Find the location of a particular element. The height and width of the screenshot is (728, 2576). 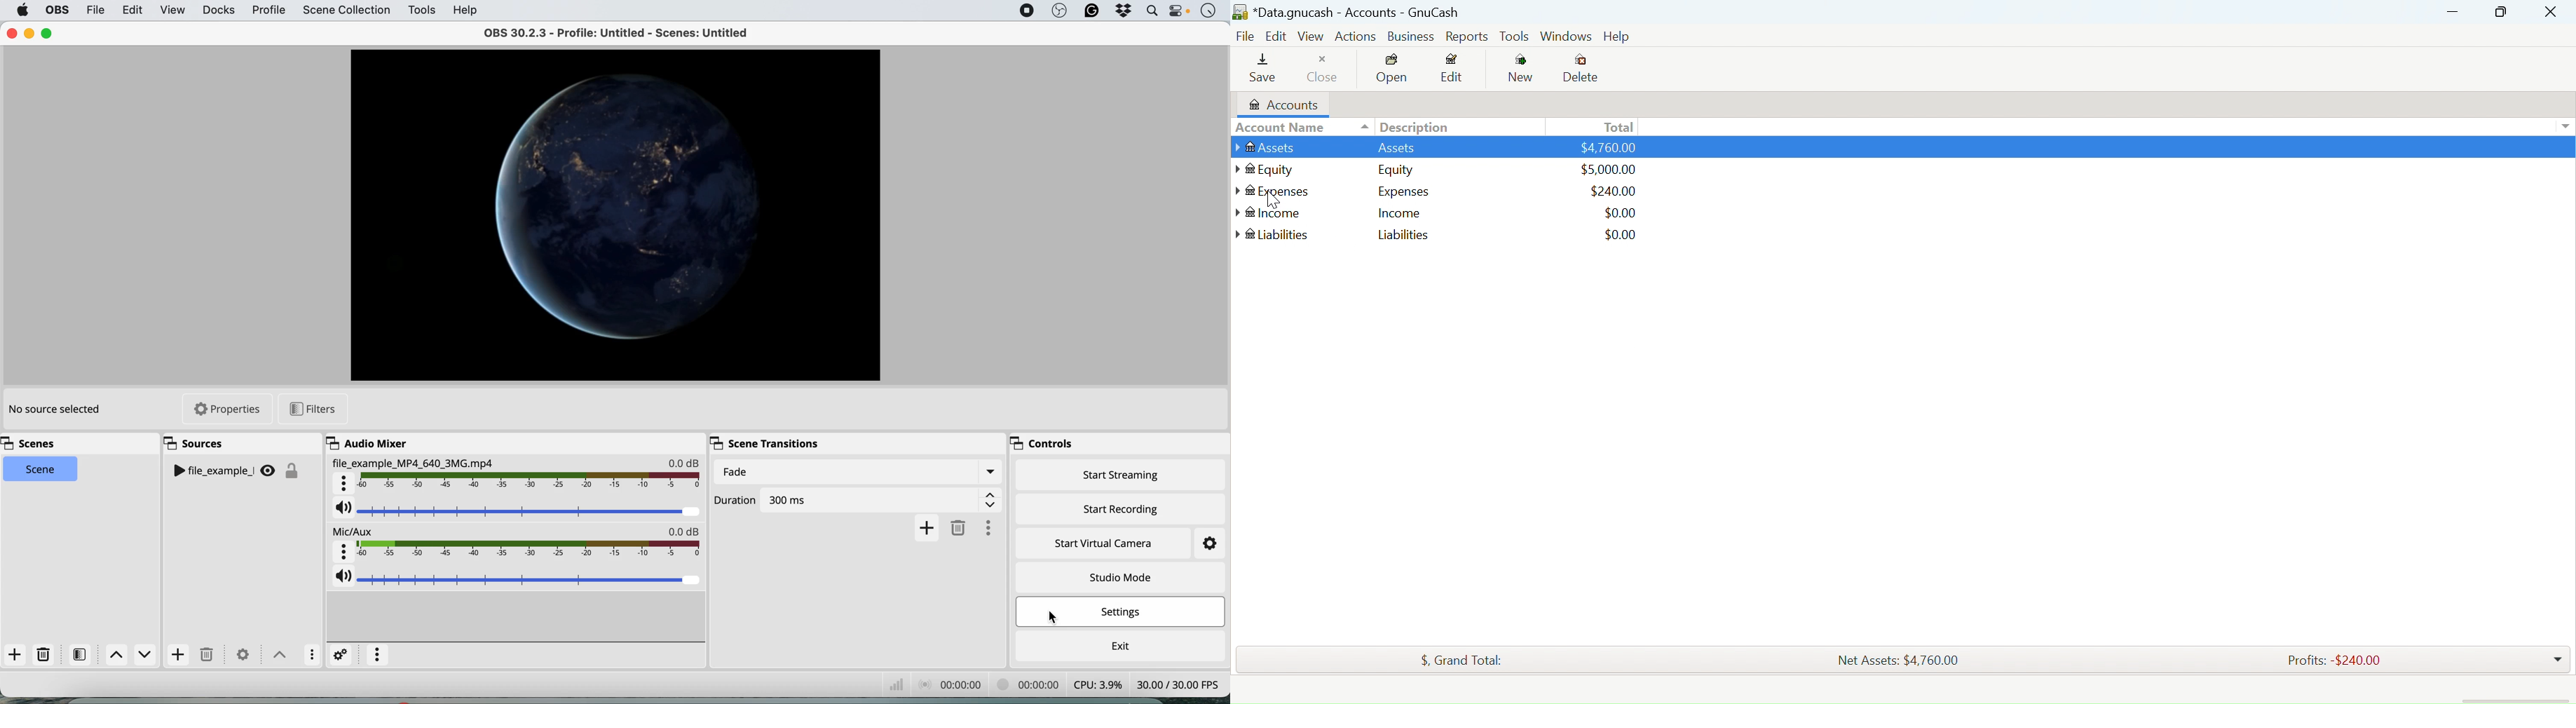

current source is located at coordinates (239, 472).